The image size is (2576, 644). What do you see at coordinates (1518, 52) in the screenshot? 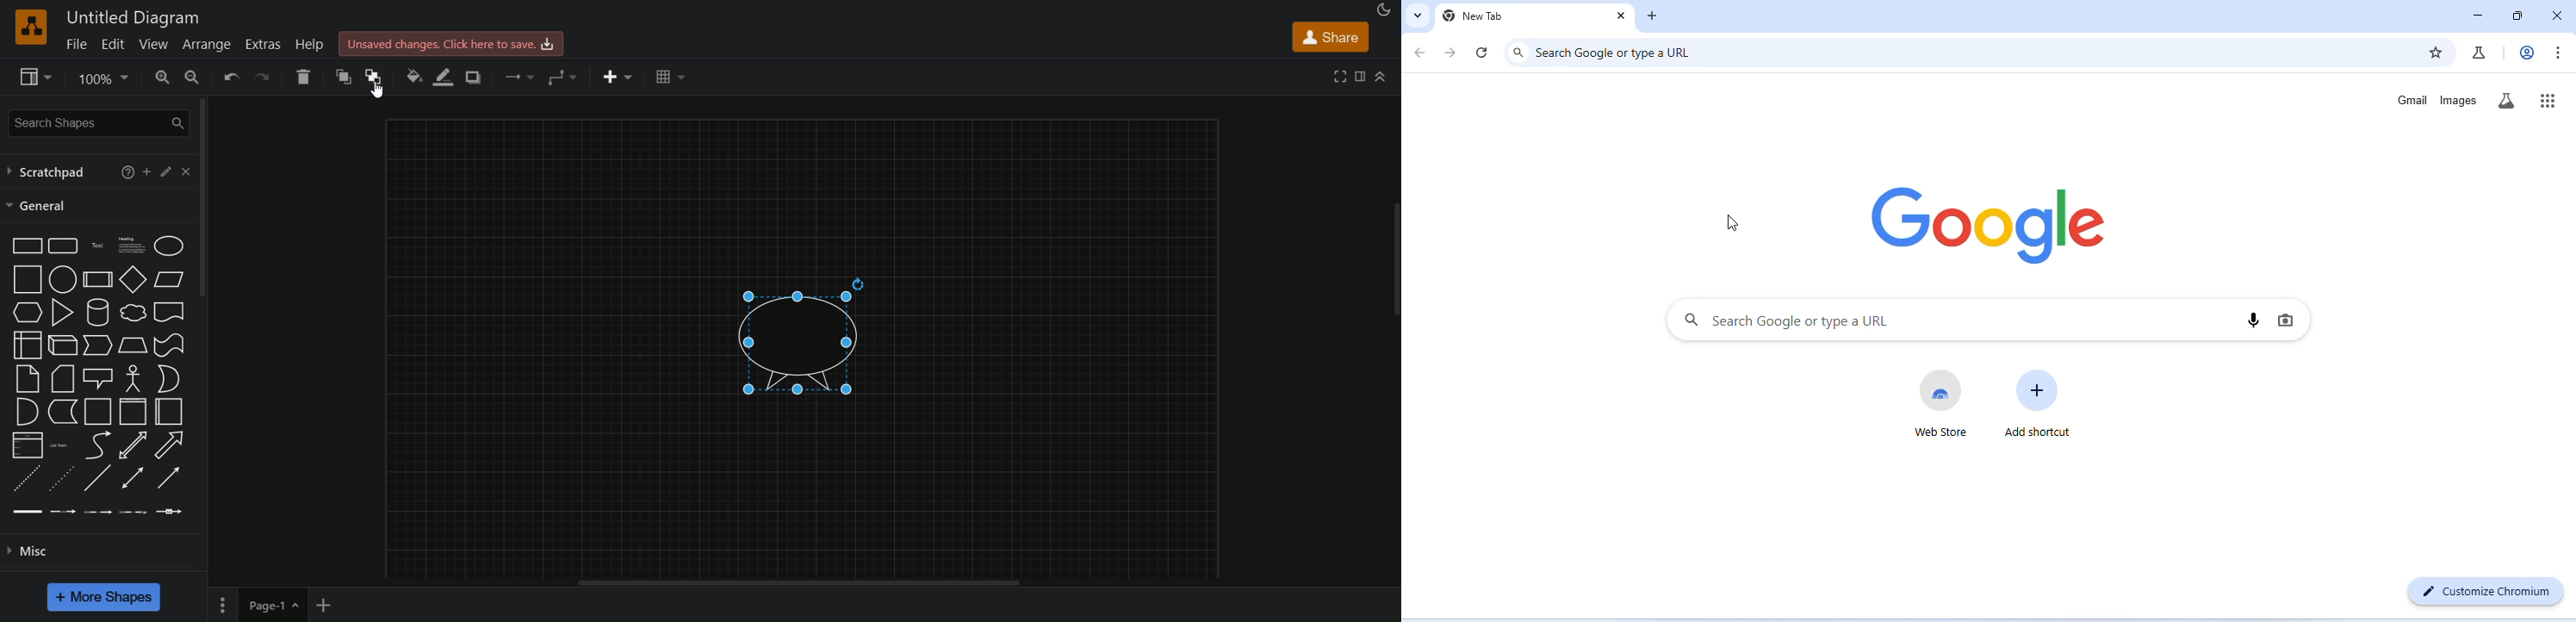
I see `search icon` at bounding box center [1518, 52].